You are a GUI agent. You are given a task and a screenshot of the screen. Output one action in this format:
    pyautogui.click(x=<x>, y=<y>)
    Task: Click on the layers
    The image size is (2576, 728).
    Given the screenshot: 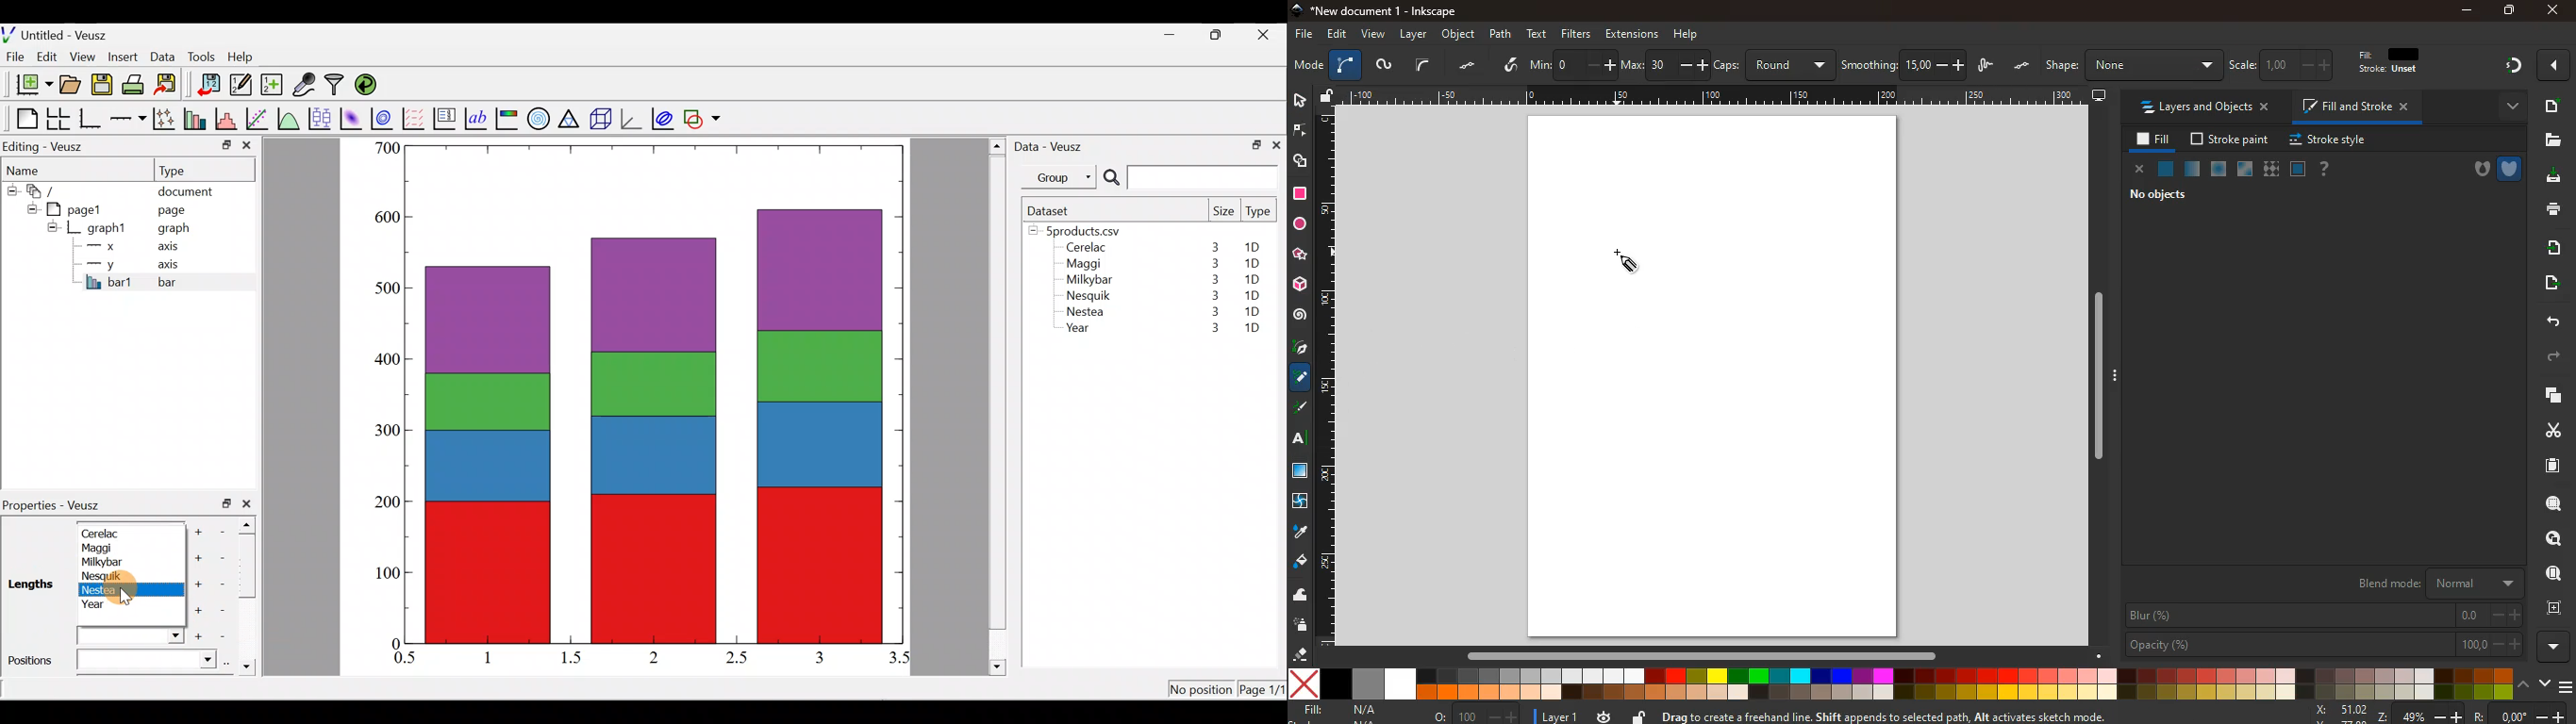 What is the action you would take?
    pyautogui.click(x=1350, y=64)
    